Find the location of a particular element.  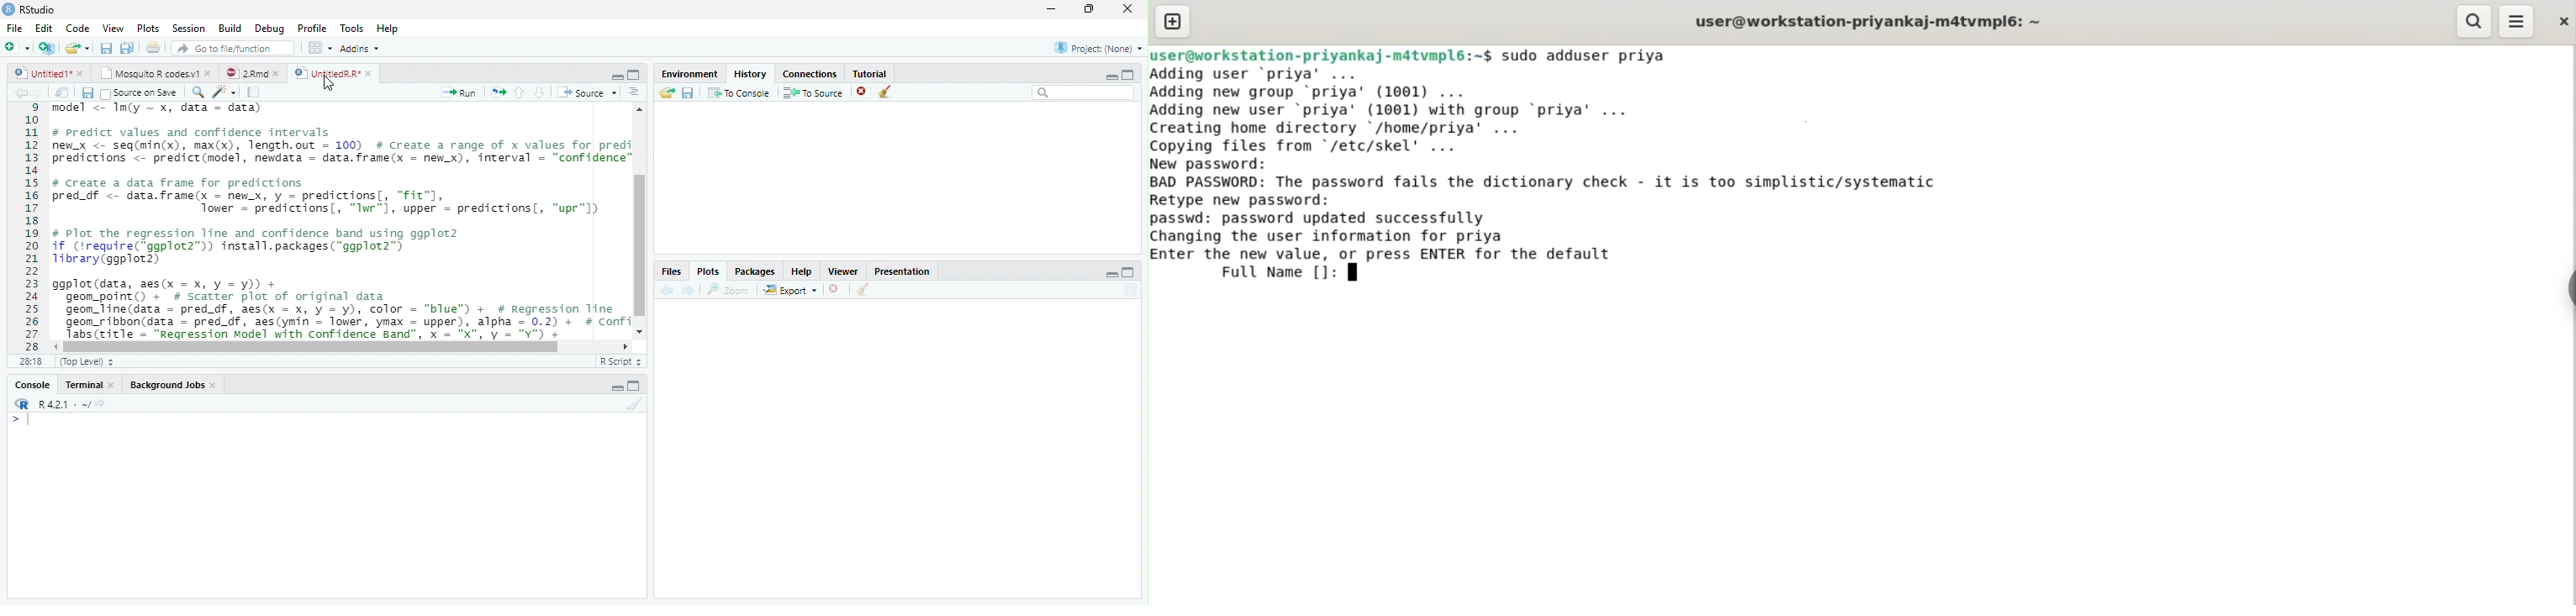

Edit is located at coordinates (45, 28).